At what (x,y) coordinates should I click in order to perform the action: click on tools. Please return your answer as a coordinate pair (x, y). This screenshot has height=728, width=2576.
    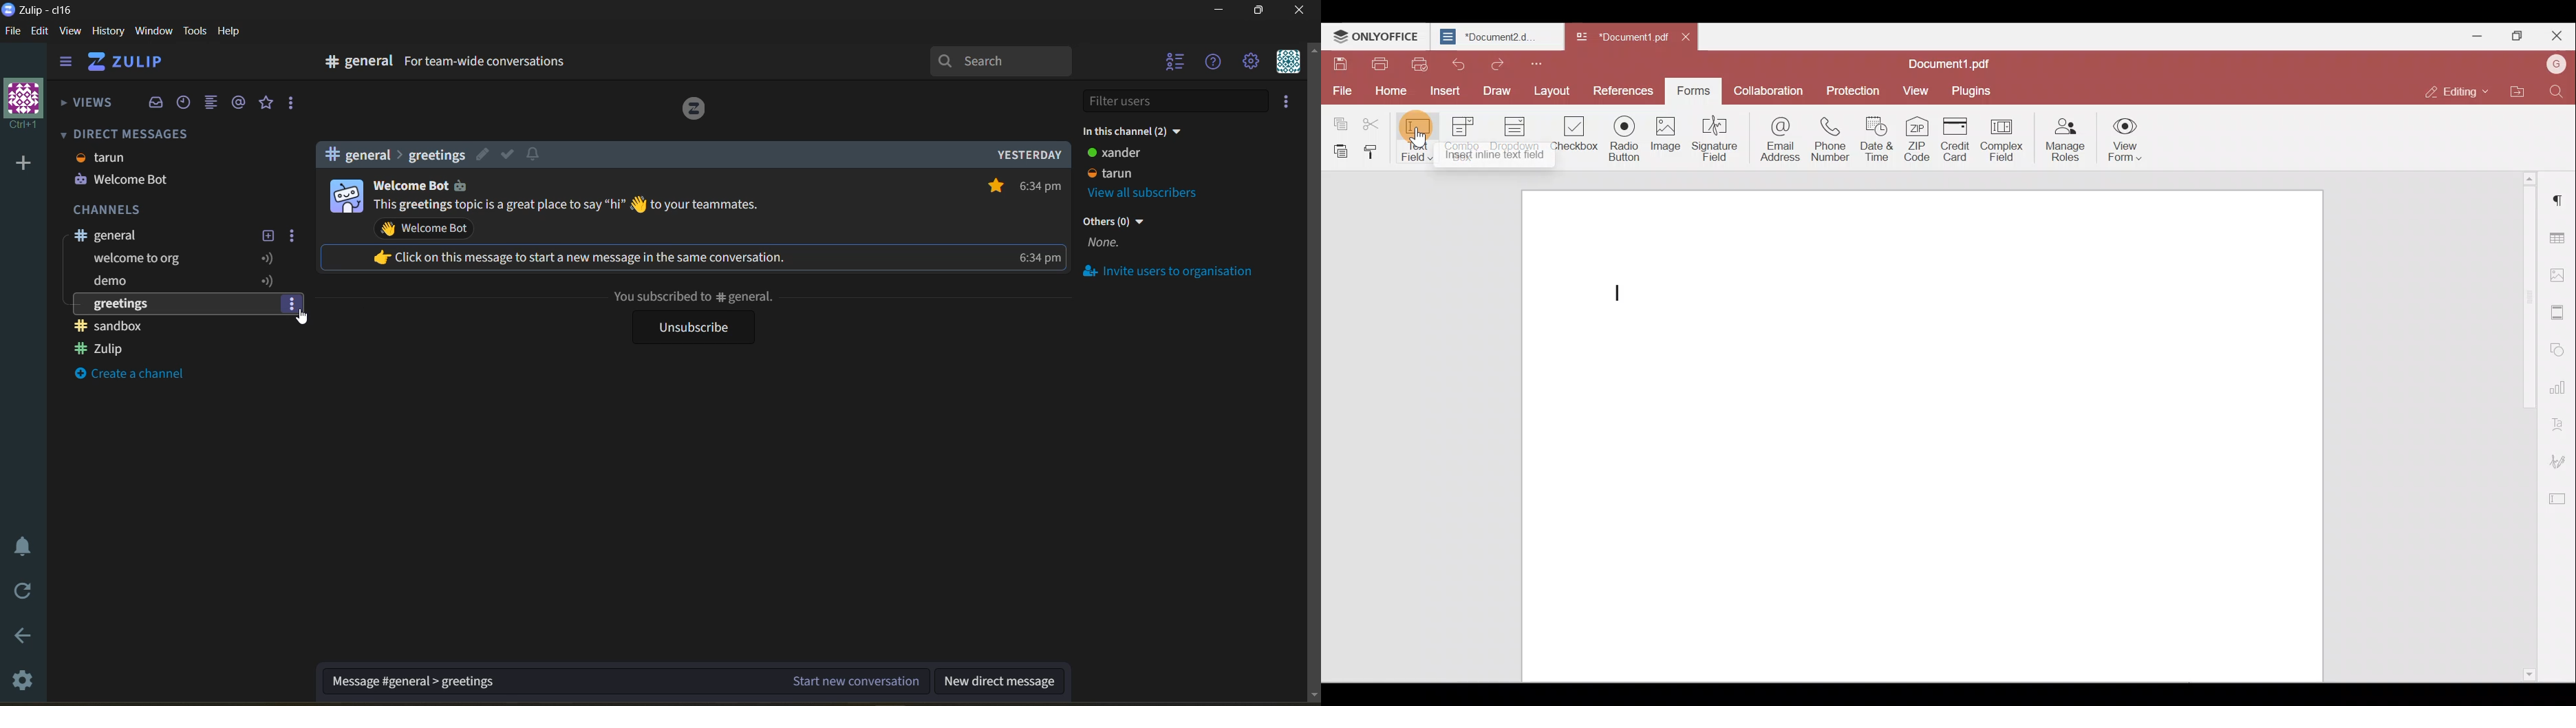
    Looking at the image, I should click on (194, 33).